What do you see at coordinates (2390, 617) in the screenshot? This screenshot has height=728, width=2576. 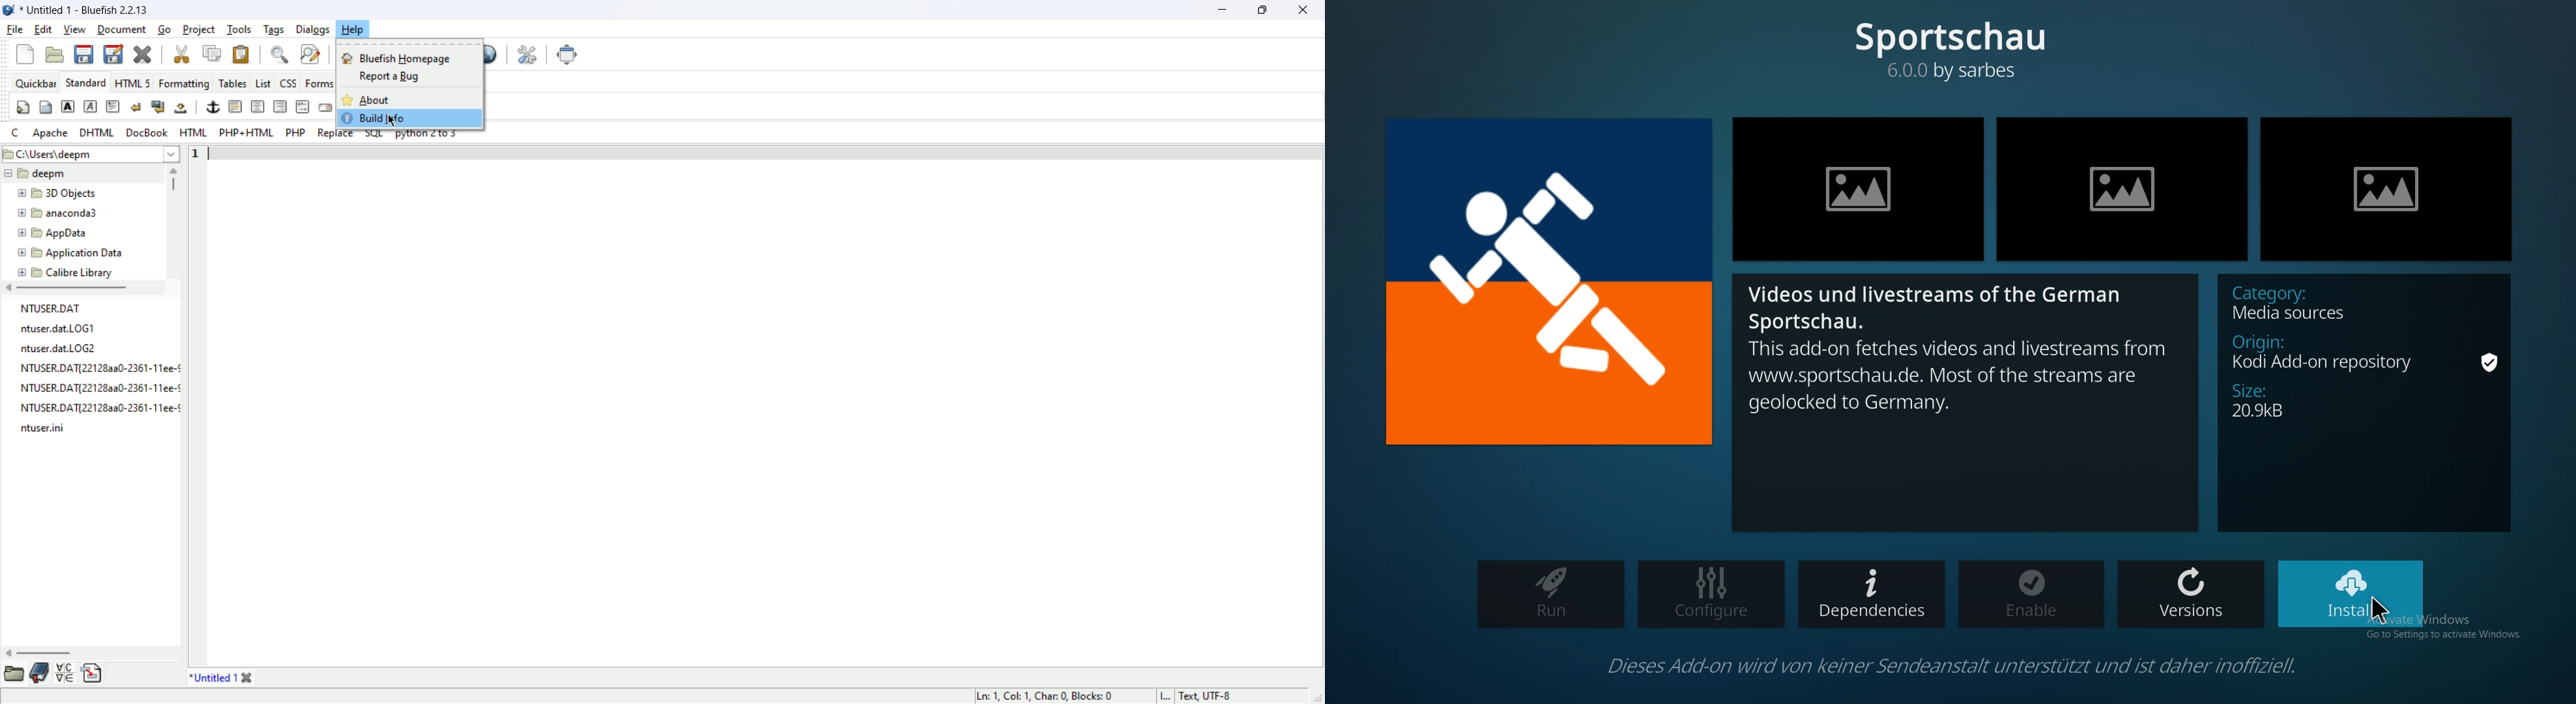 I see `Cursor` at bounding box center [2390, 617].